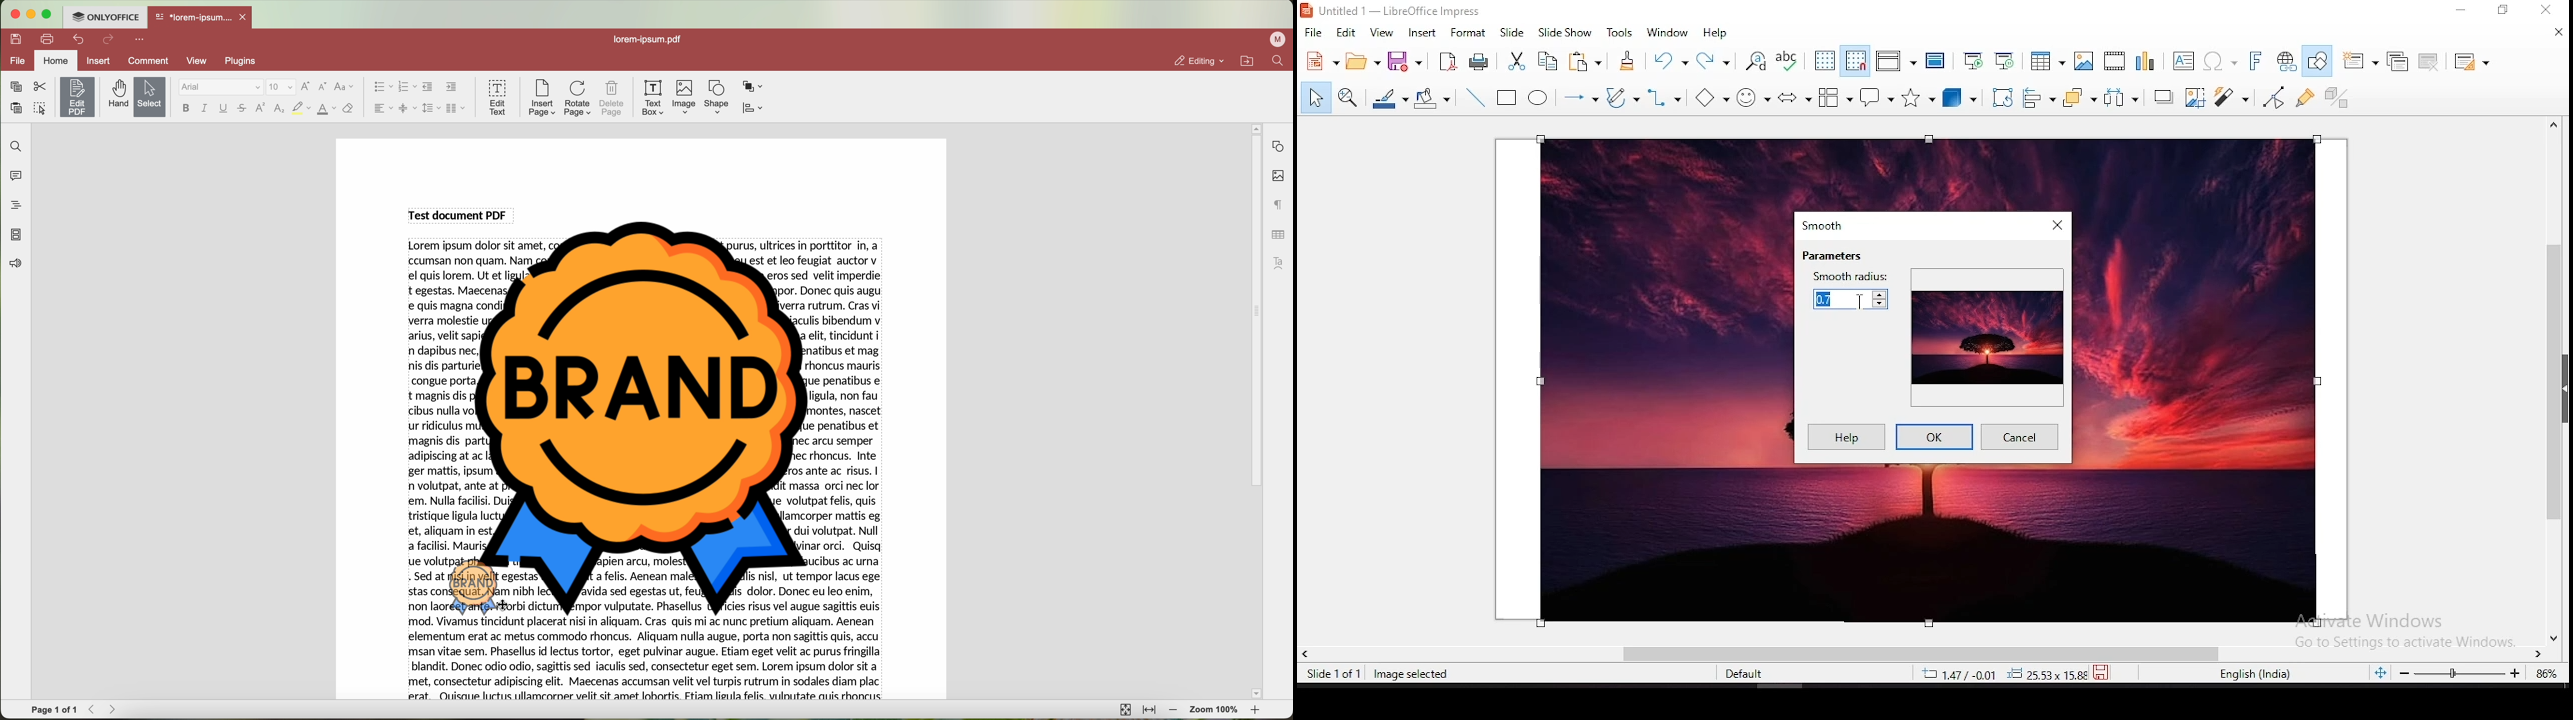 This screenshot has height=728, width=2576. Describe the element at coordinates (40, 109) in the screenshot. I see `select all` at that location.